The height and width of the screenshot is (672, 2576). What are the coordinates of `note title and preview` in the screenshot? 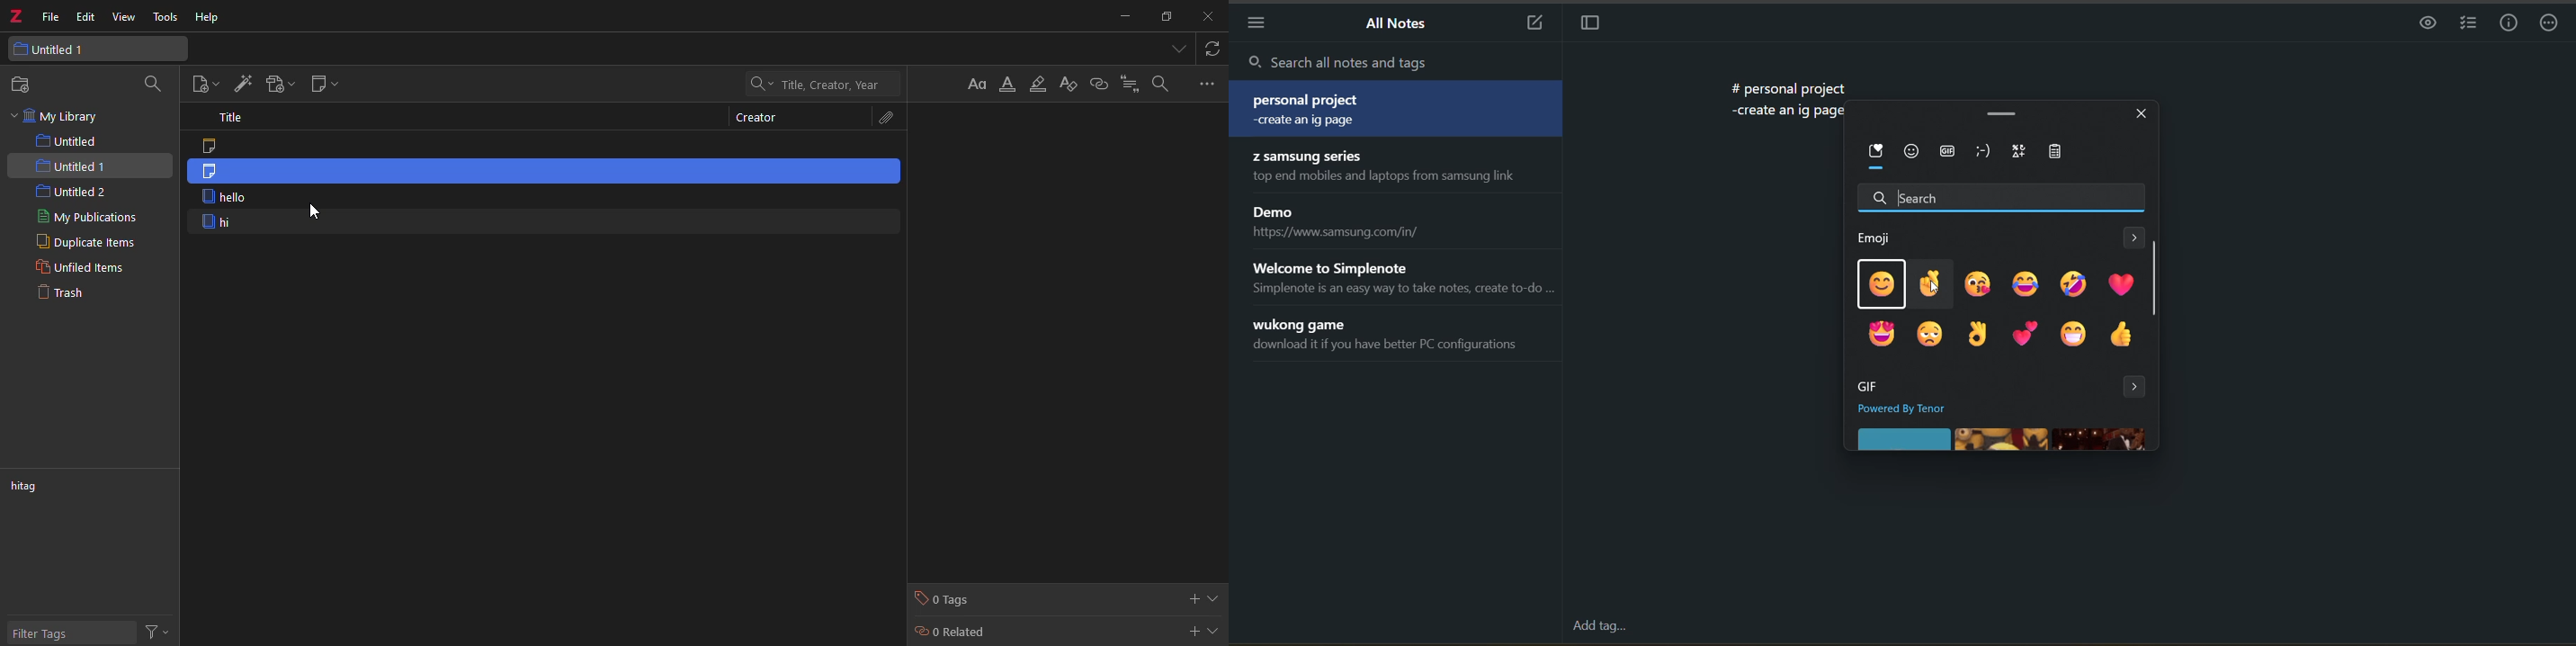 It's located at (1403, 278).